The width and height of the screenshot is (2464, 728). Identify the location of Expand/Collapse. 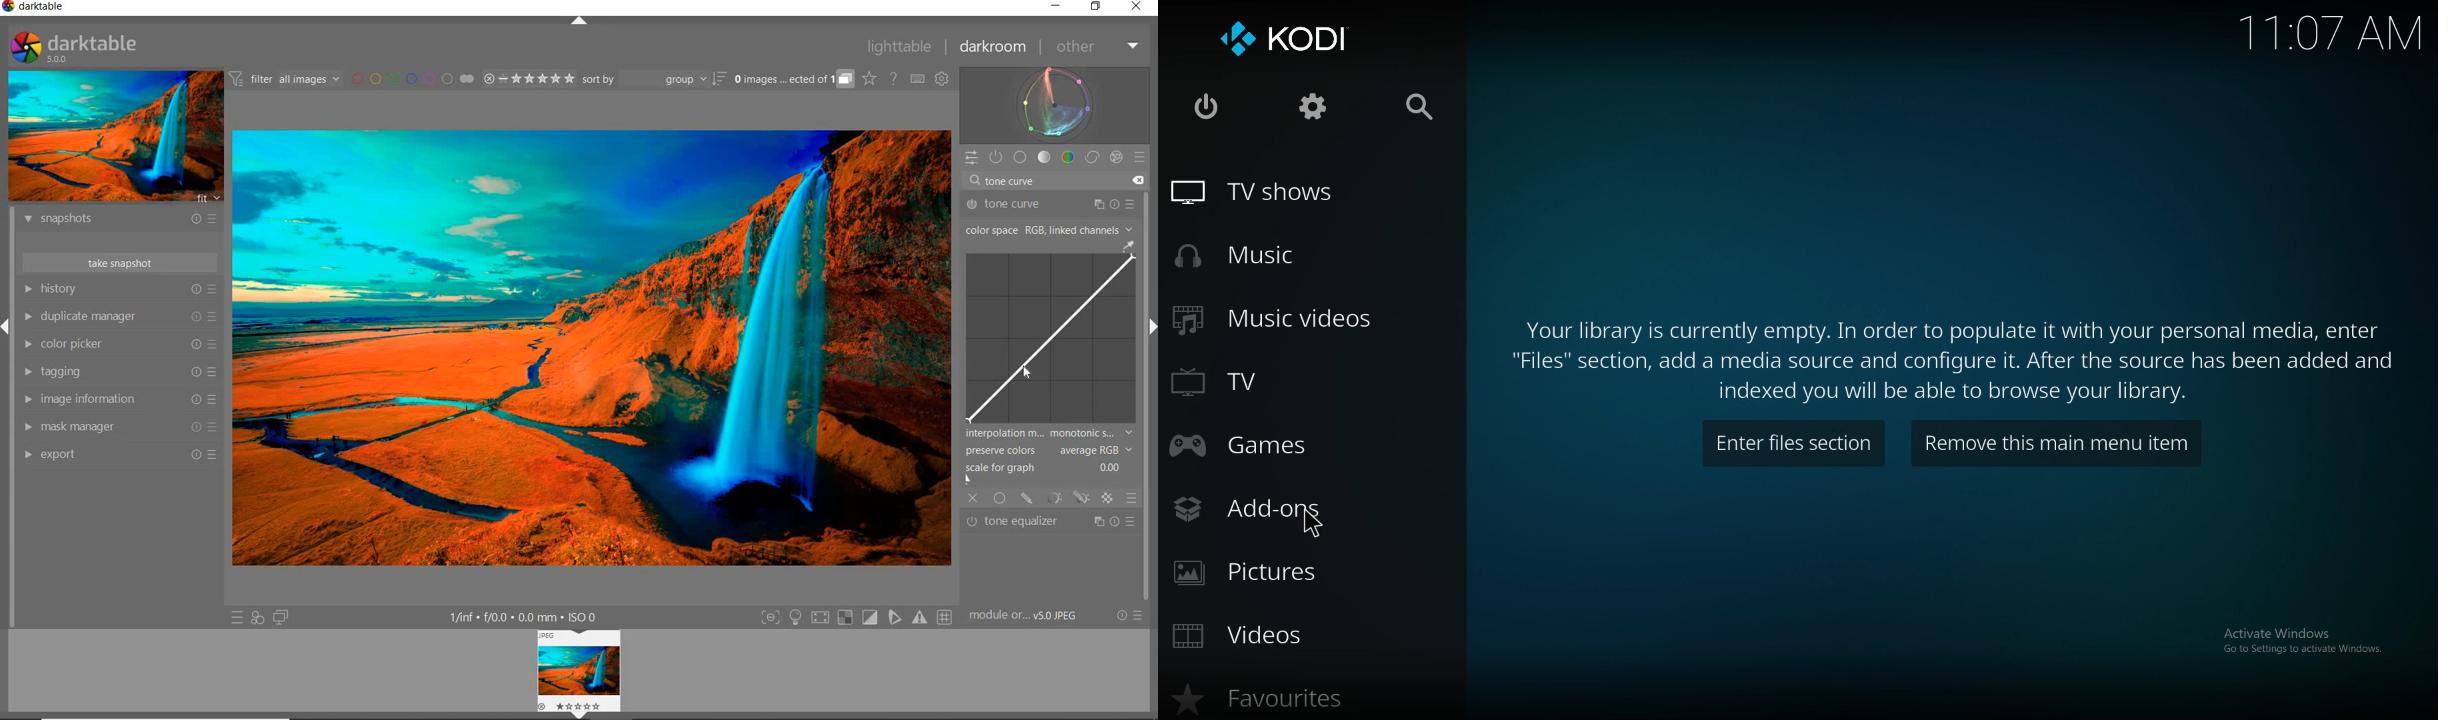
(580, 714).